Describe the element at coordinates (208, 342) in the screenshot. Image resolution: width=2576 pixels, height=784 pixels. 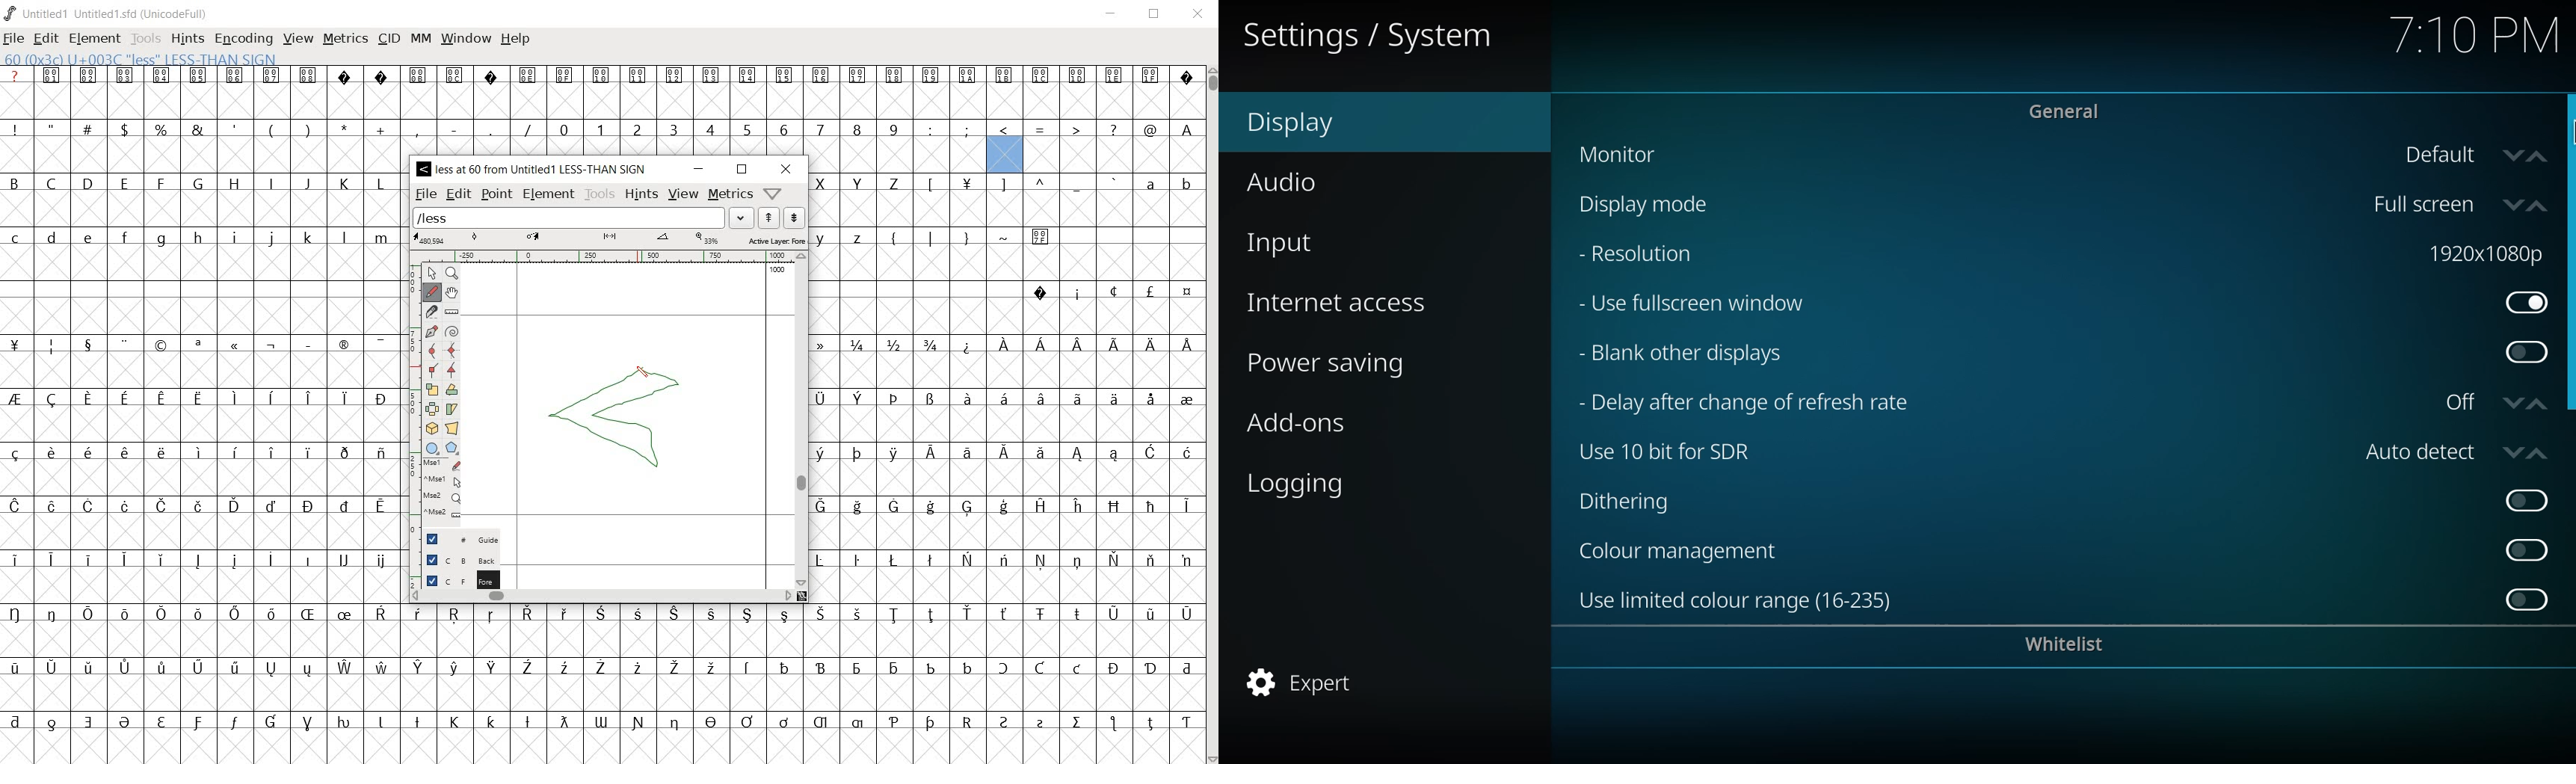
I see `symbols` at that location.